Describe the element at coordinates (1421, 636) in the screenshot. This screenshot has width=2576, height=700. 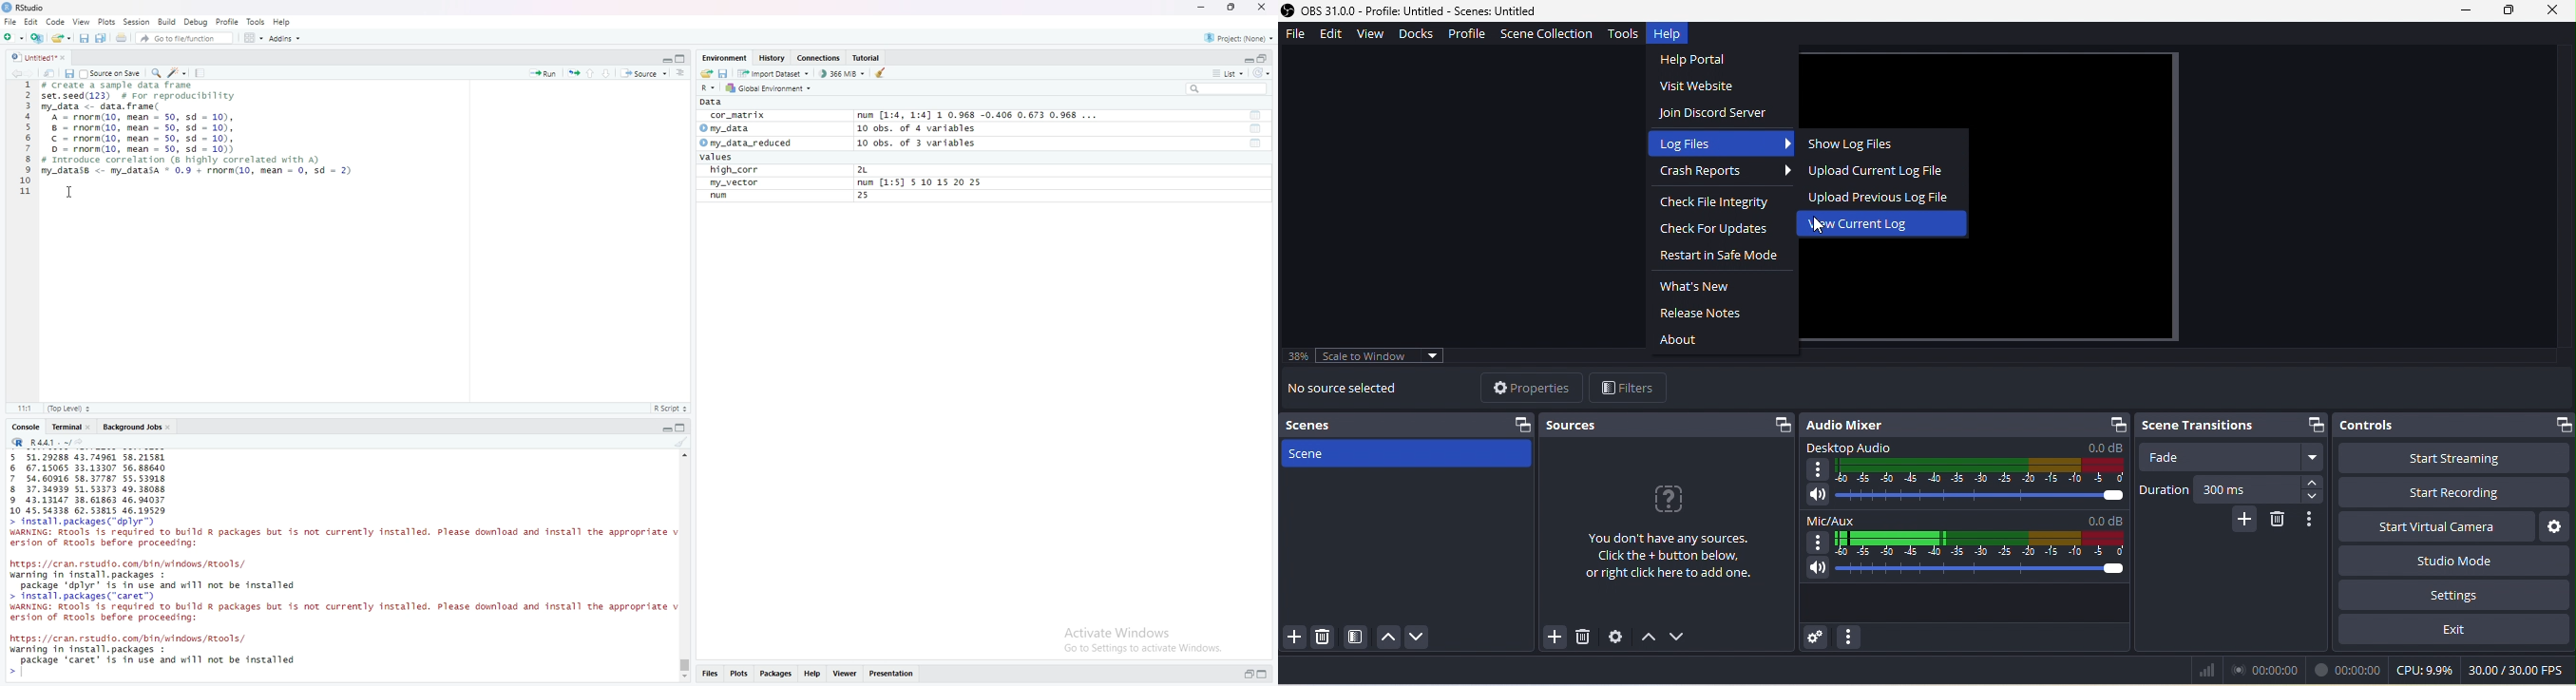
I see `down` at that location.